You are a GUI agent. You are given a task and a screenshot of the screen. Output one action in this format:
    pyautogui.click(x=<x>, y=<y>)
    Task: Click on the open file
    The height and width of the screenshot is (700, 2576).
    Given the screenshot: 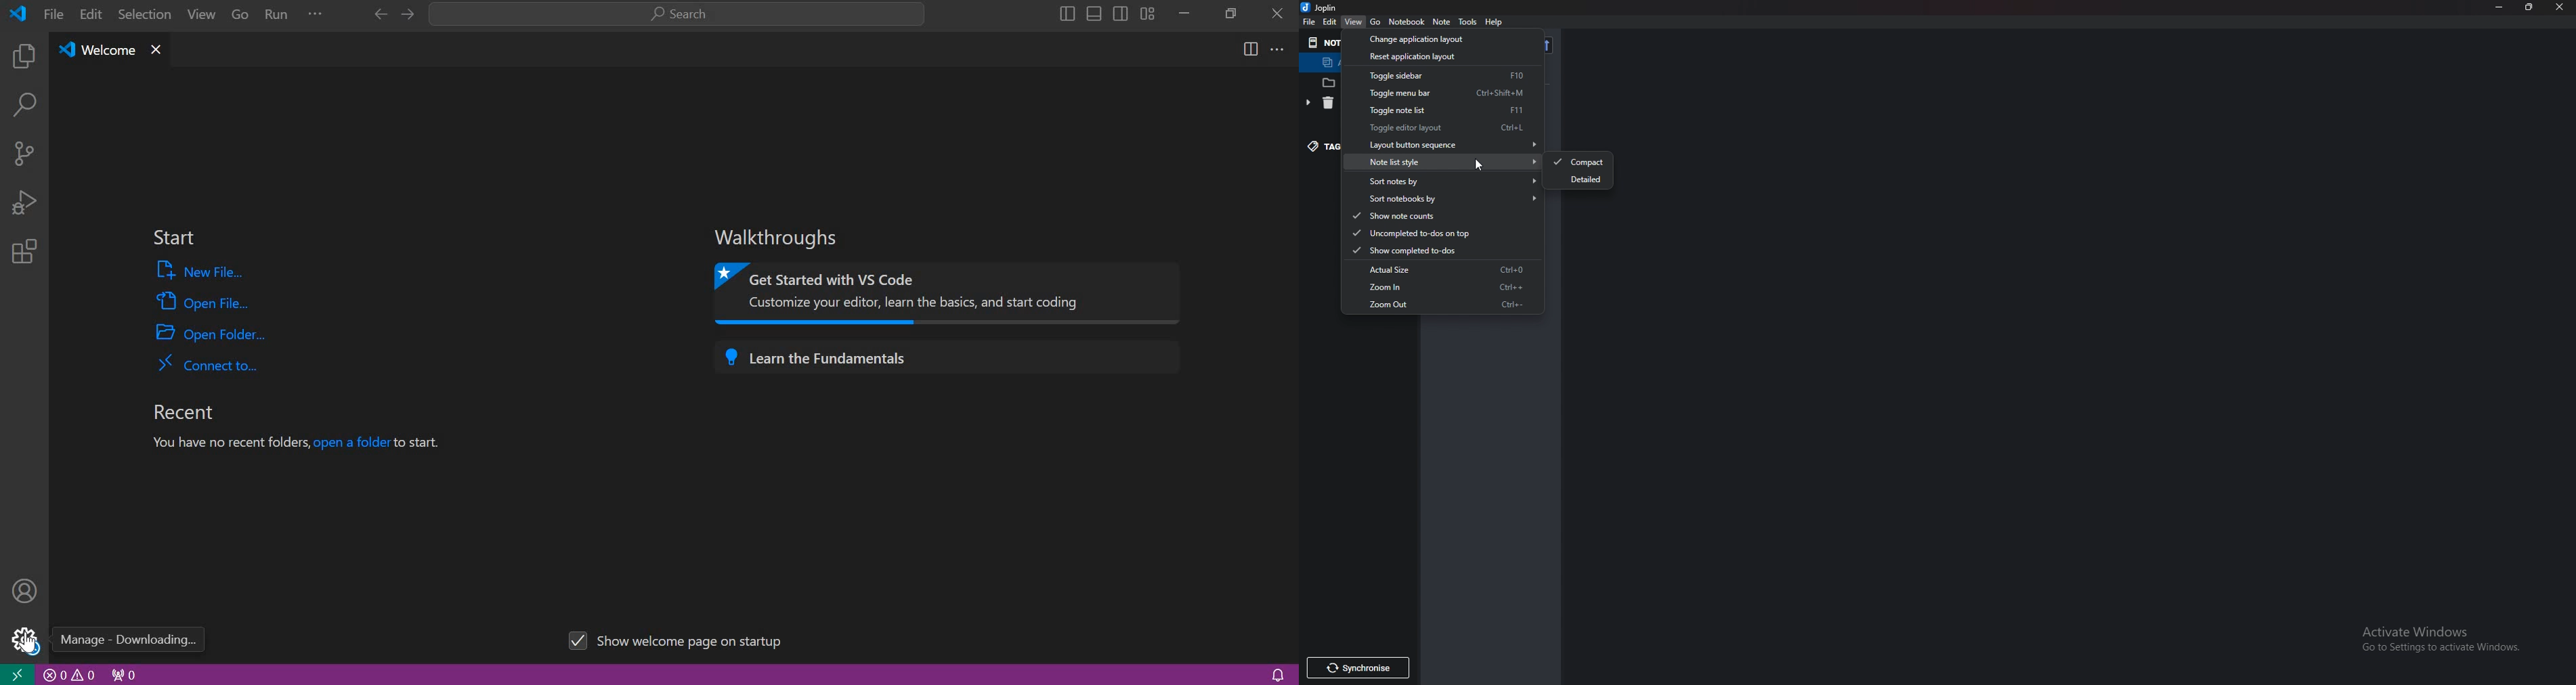 What is the action you would take?
    pyautogui.click(x=203, y=300)
    